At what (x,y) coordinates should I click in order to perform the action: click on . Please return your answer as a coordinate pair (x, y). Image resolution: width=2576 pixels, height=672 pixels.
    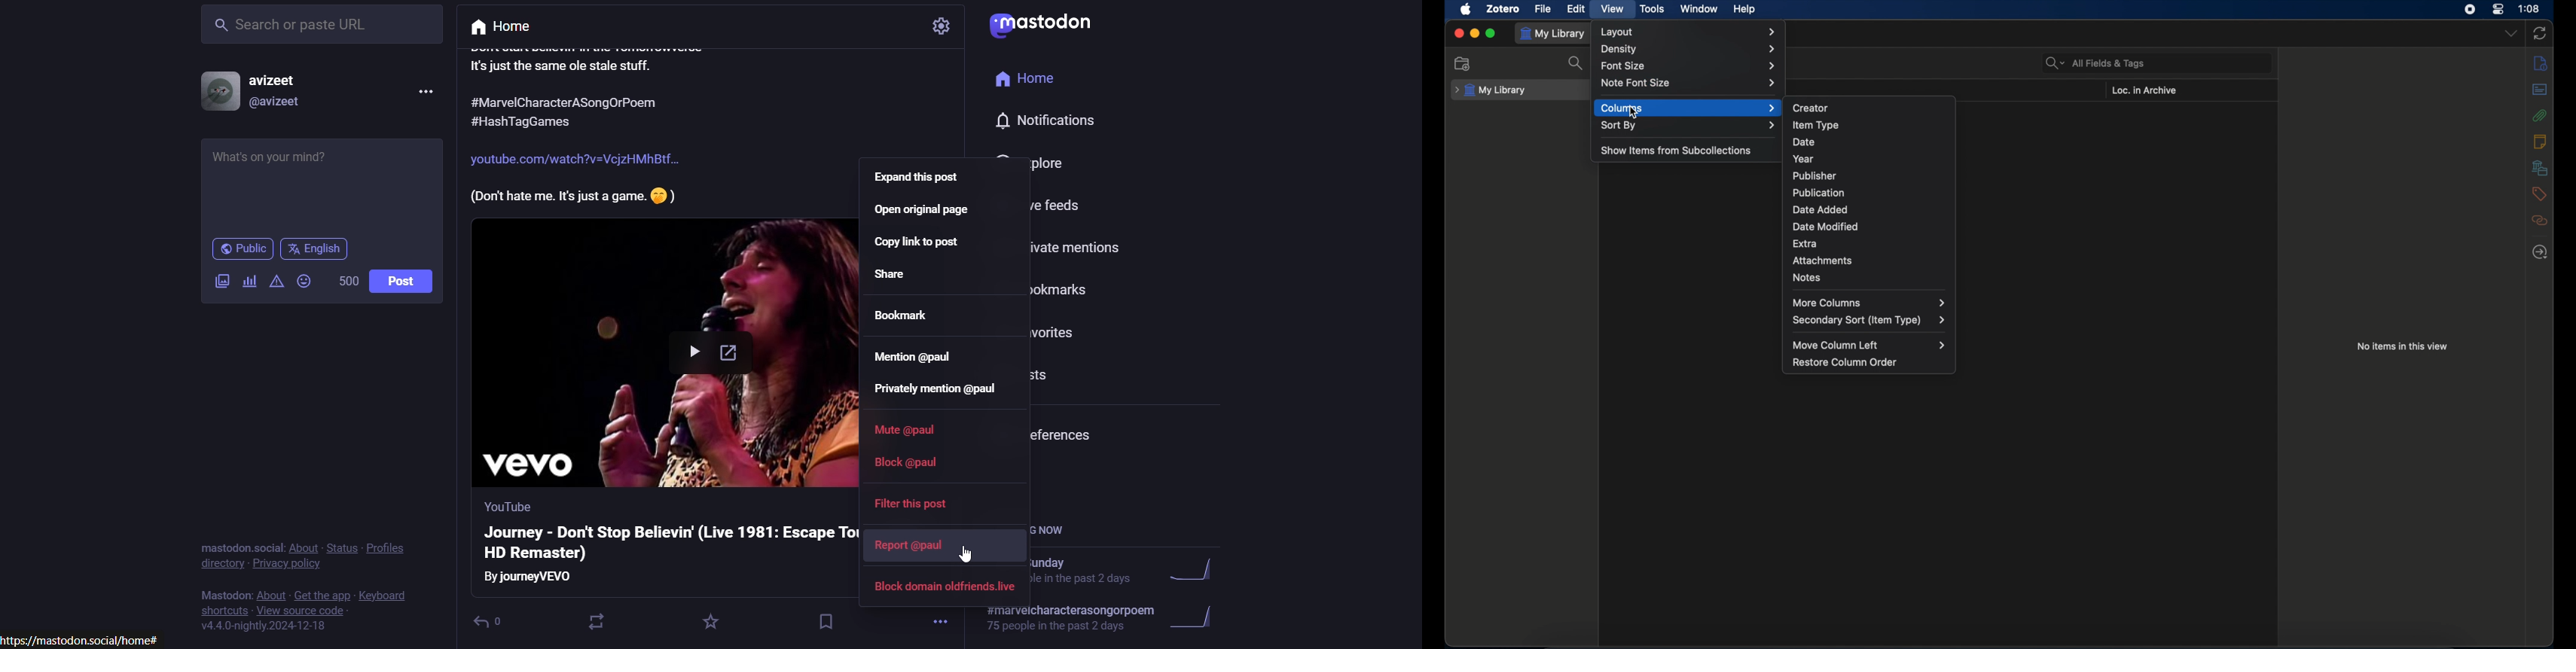
    Looking at the image, I should click on (505, 506).